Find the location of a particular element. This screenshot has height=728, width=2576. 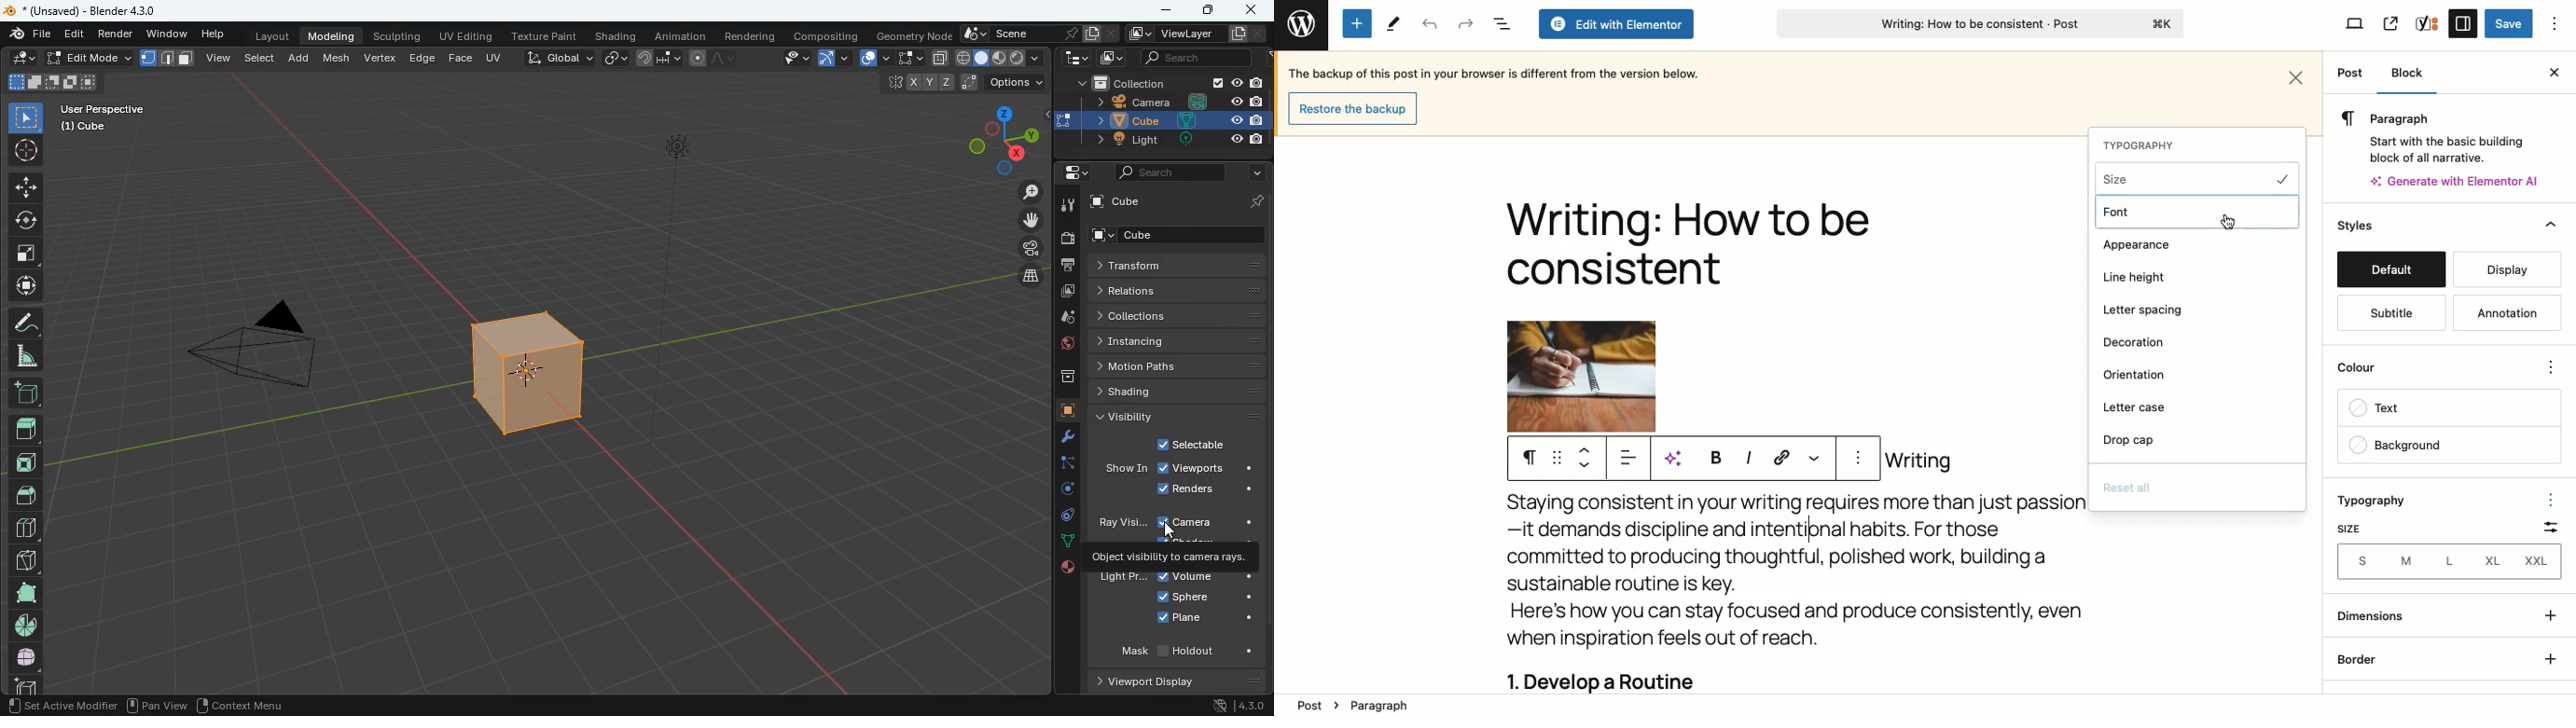

TYPOGRAPHY is located at coordinates (2143, 146).